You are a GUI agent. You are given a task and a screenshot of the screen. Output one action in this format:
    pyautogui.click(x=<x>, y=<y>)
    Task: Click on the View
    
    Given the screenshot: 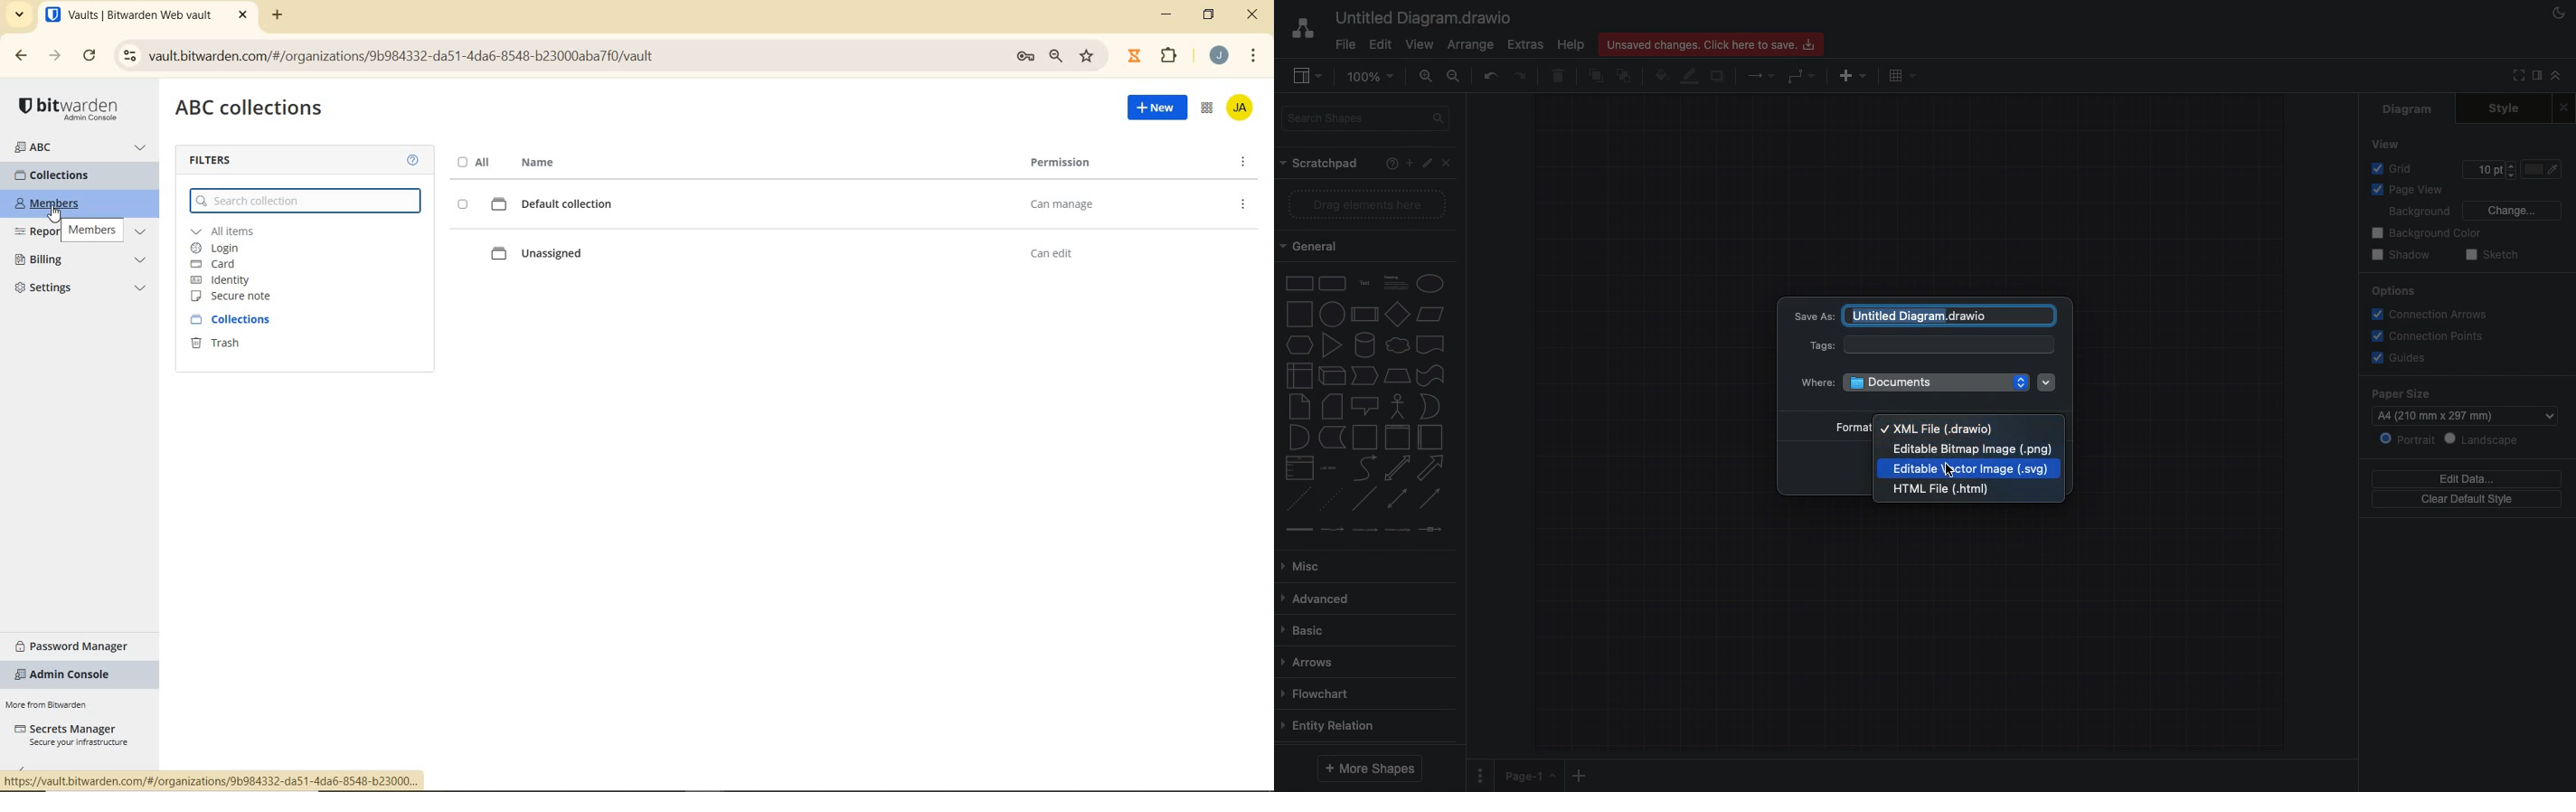 What is the action you would take?
    pyautogui.click(x=1420, y=45)
    